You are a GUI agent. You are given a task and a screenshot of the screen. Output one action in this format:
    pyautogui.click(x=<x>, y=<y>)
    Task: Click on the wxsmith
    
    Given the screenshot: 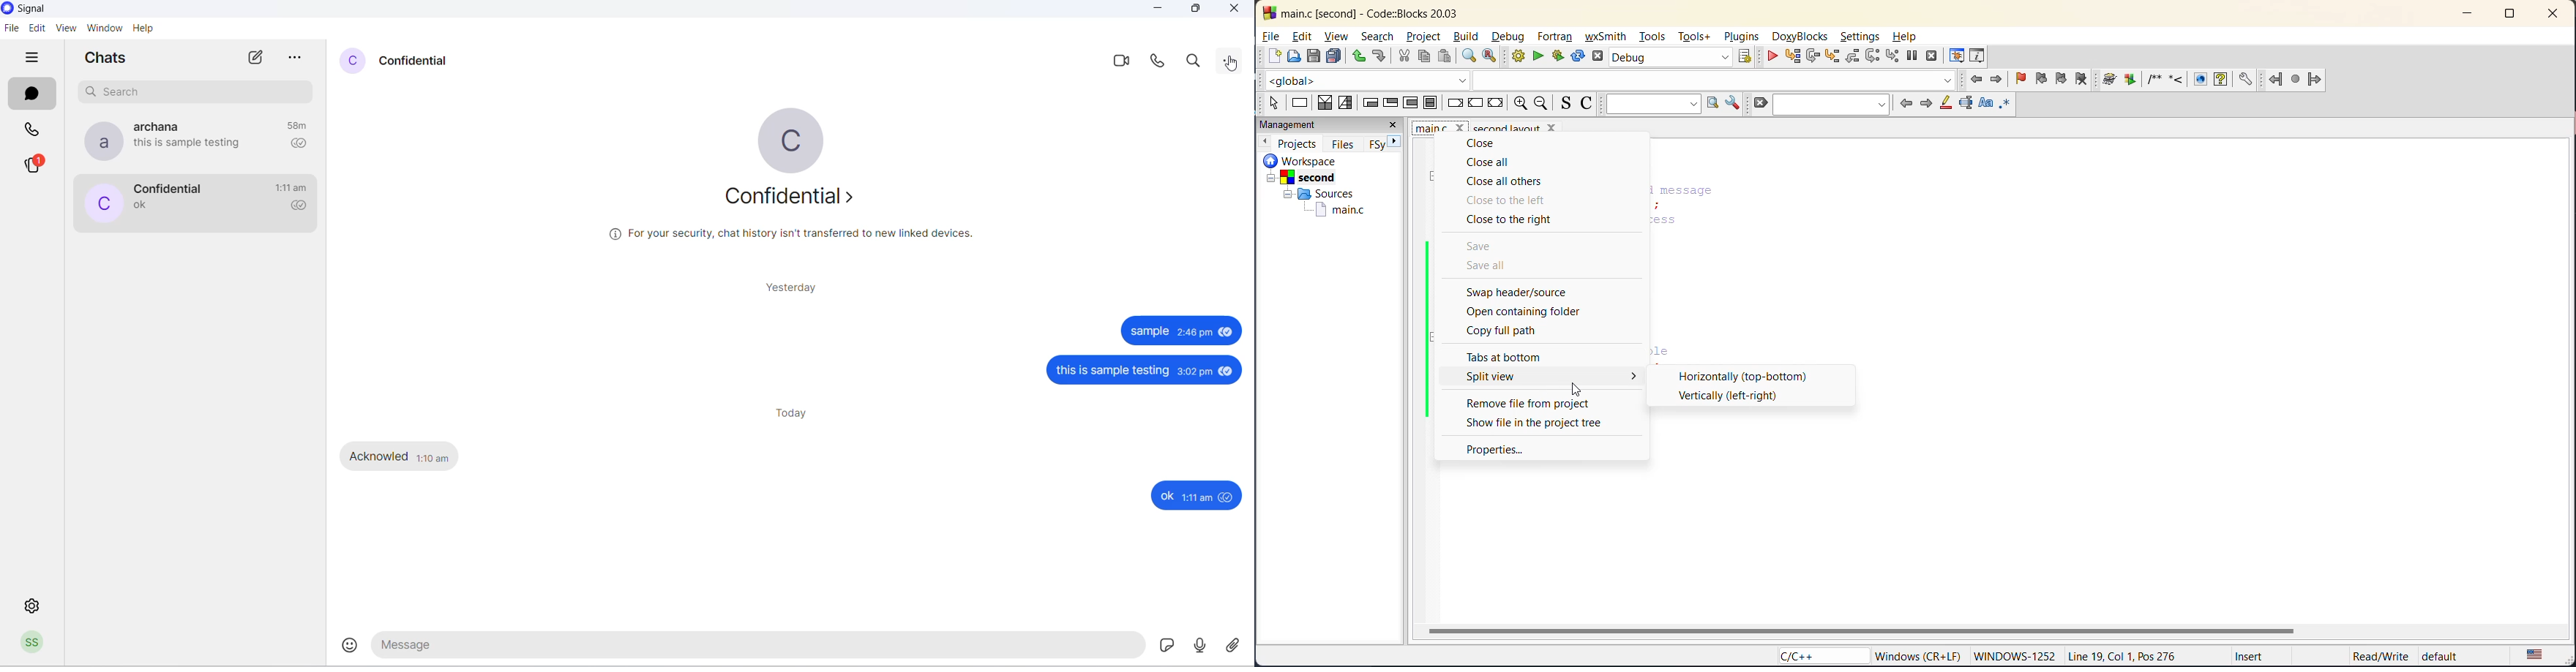 What is the action you would take?
    pyautogui.click(x=1604, y=37)
    